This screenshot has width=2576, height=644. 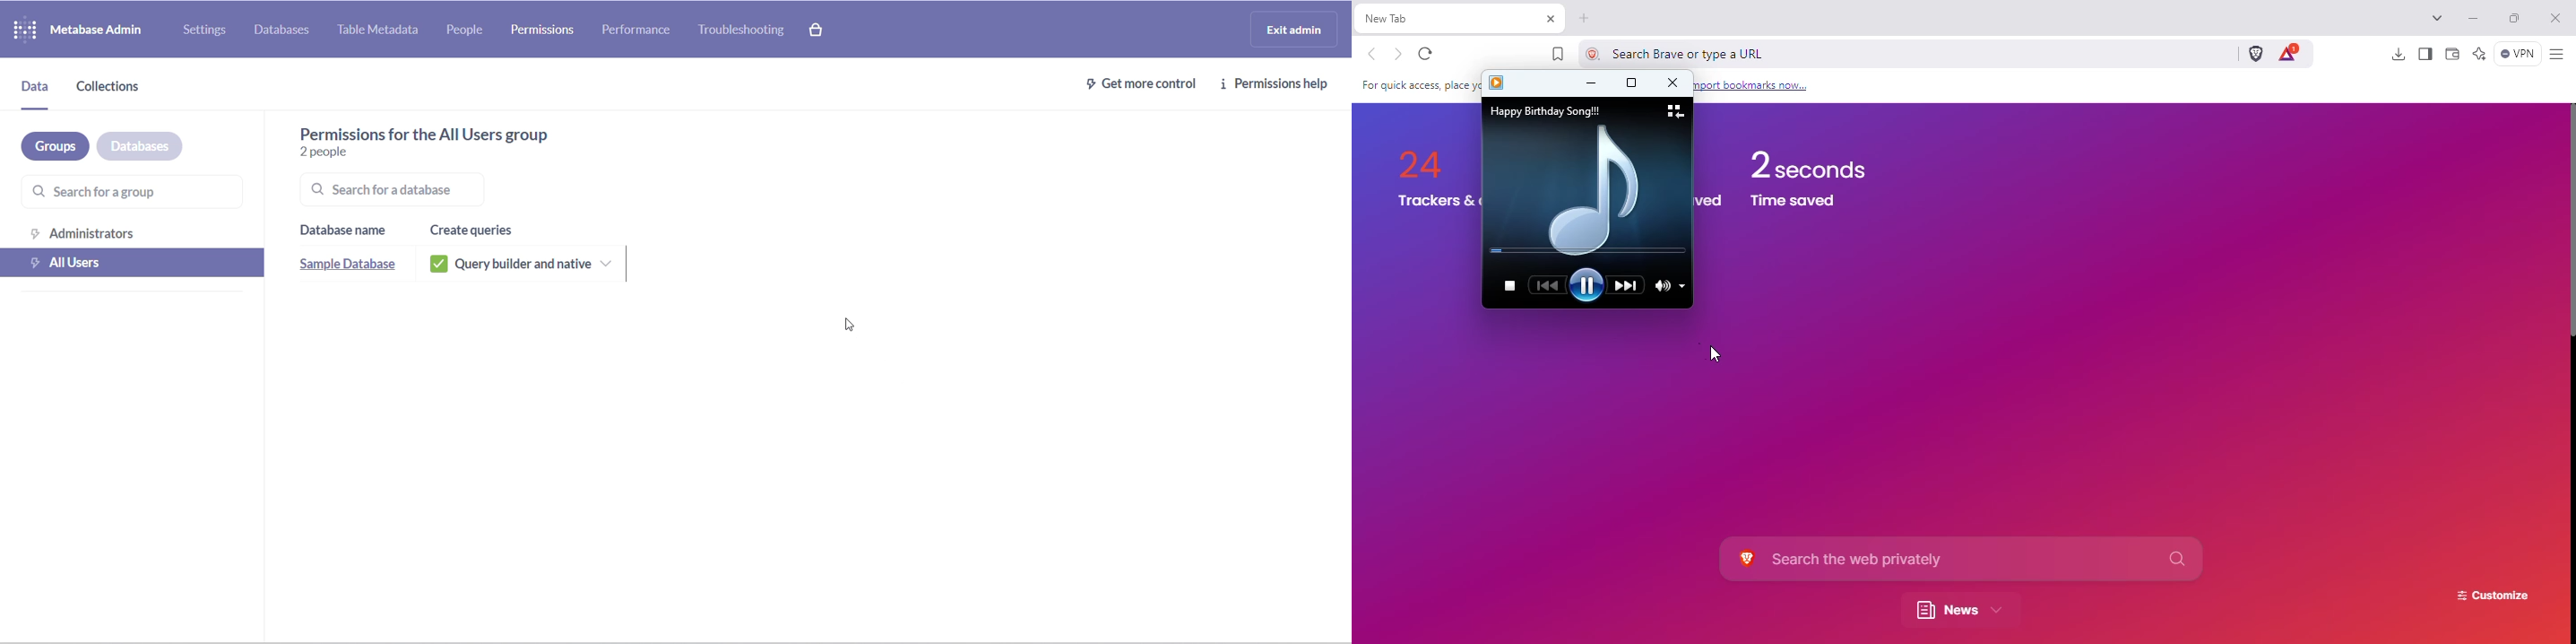 What do you see at coordinates (2557, 55) in the screenshot?
I see `customize and control brave` at bounding box center [2557, 55].